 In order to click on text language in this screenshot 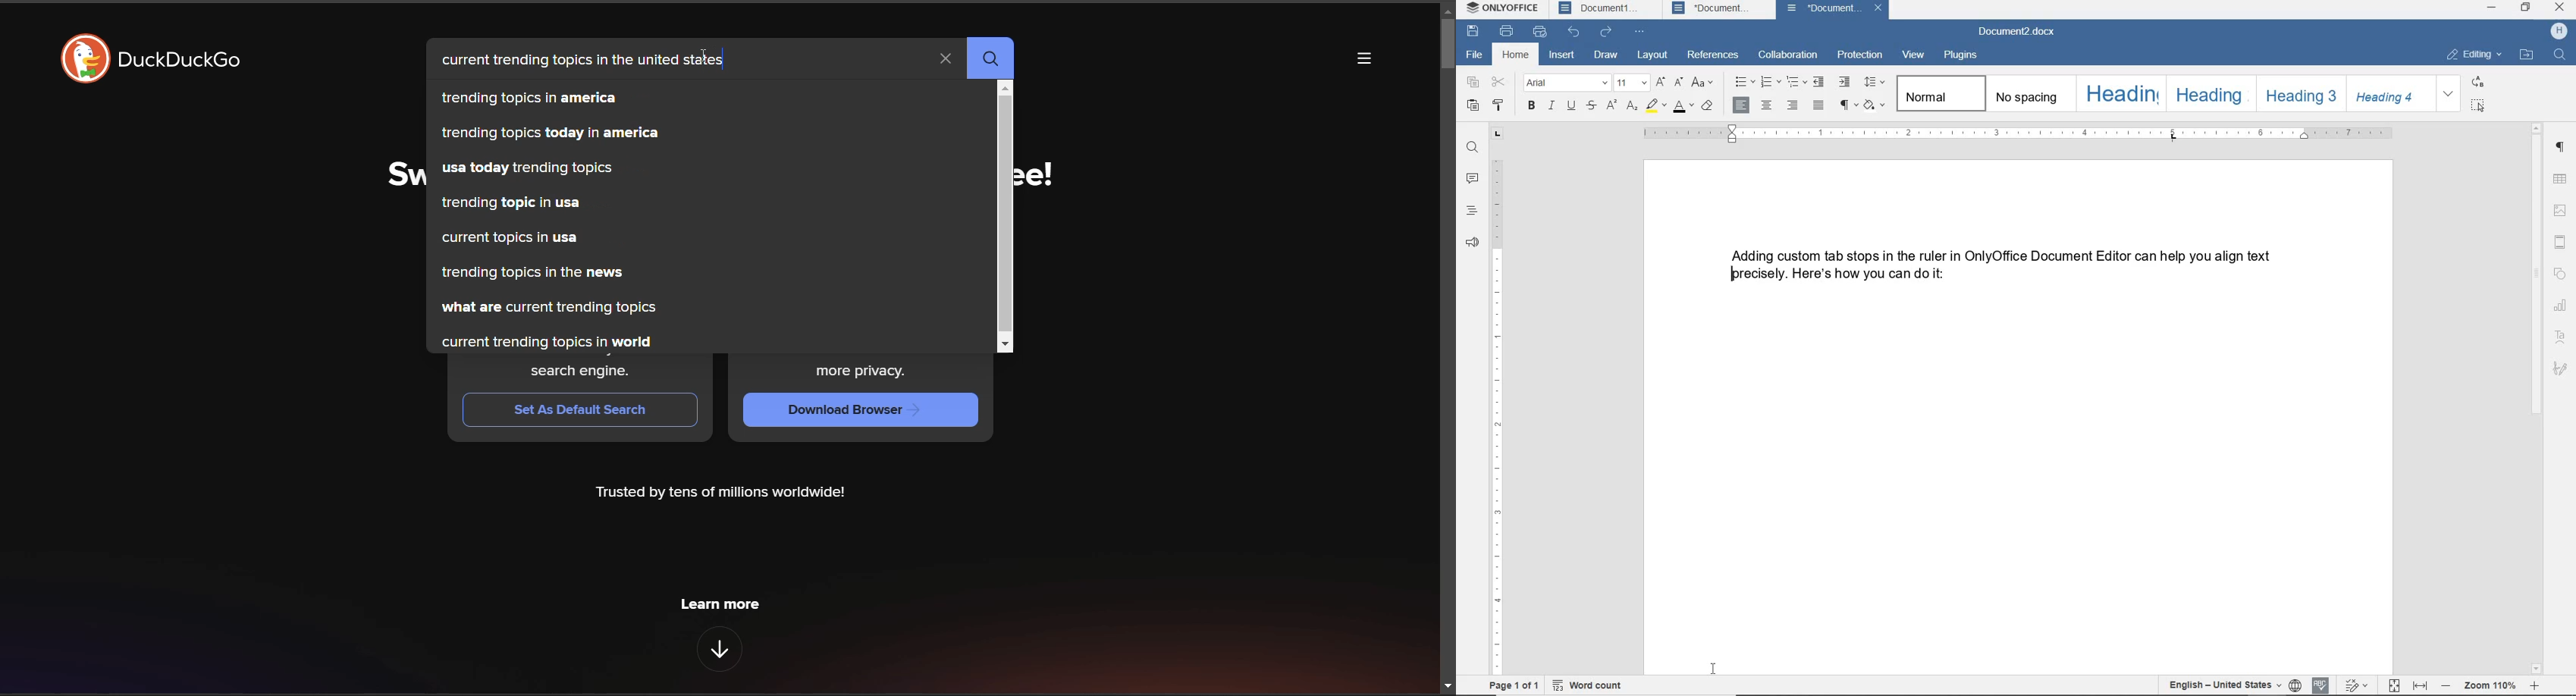, I will do `click(2221, 684)`.